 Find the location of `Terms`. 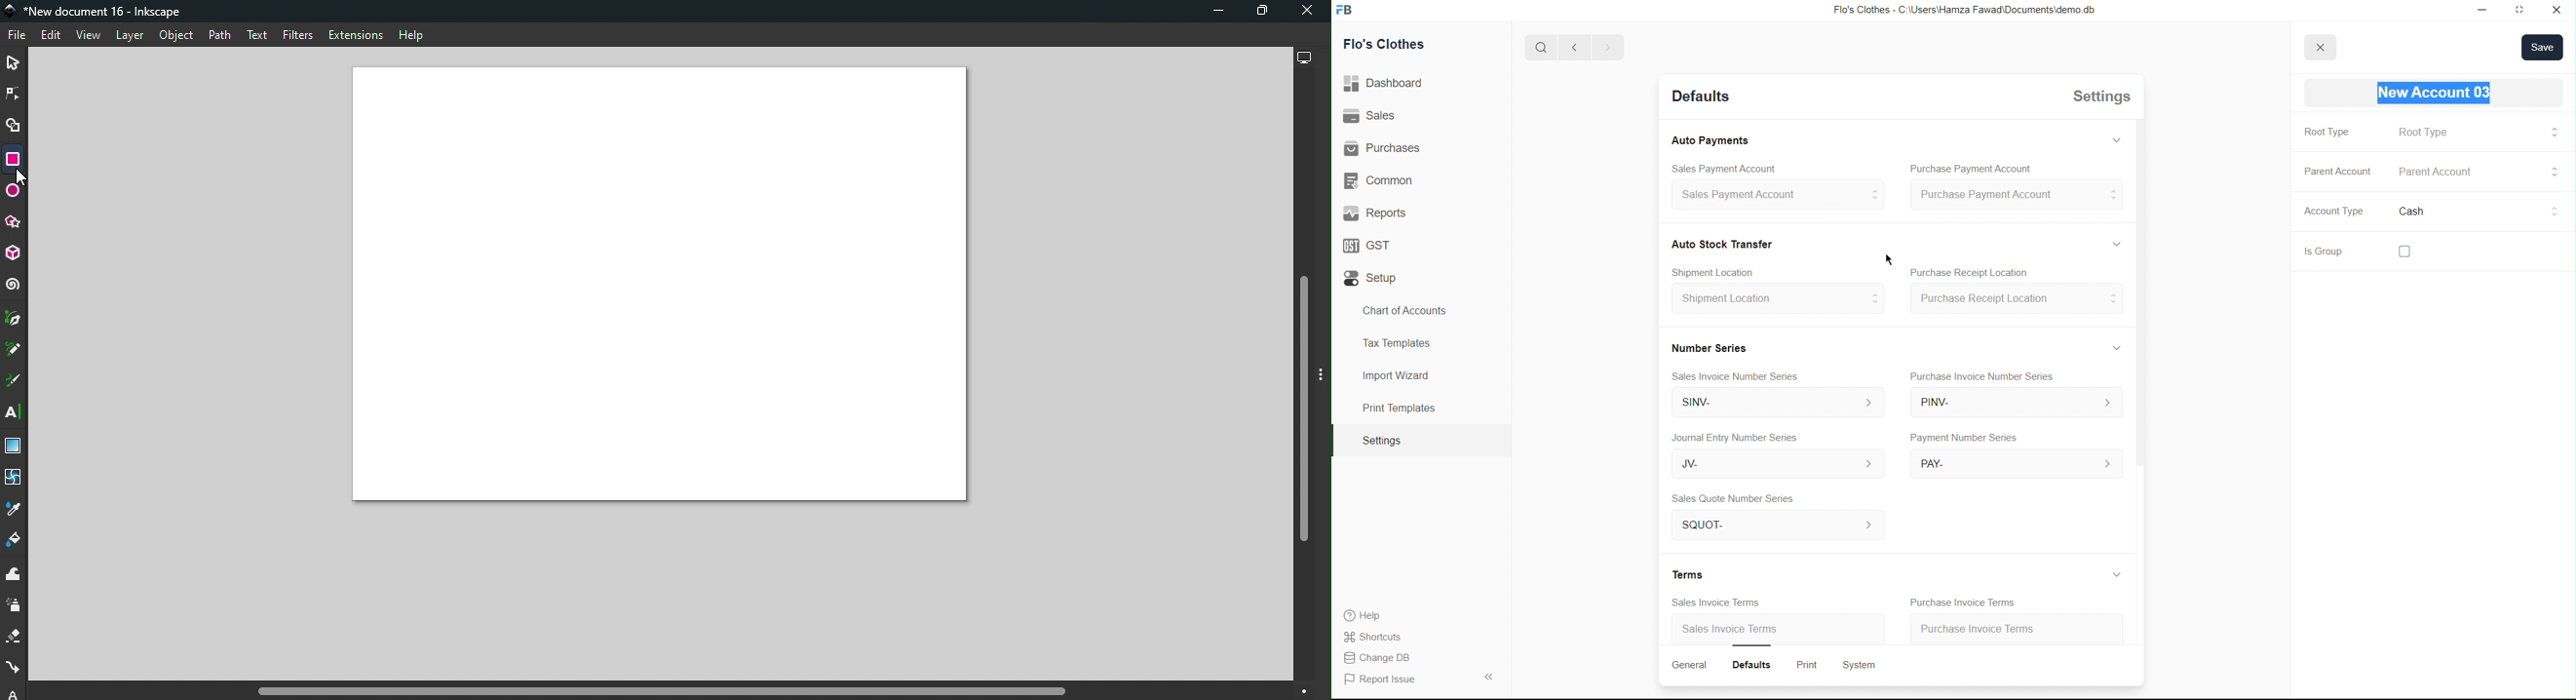

Terms is located at coordinates (1691, 574).